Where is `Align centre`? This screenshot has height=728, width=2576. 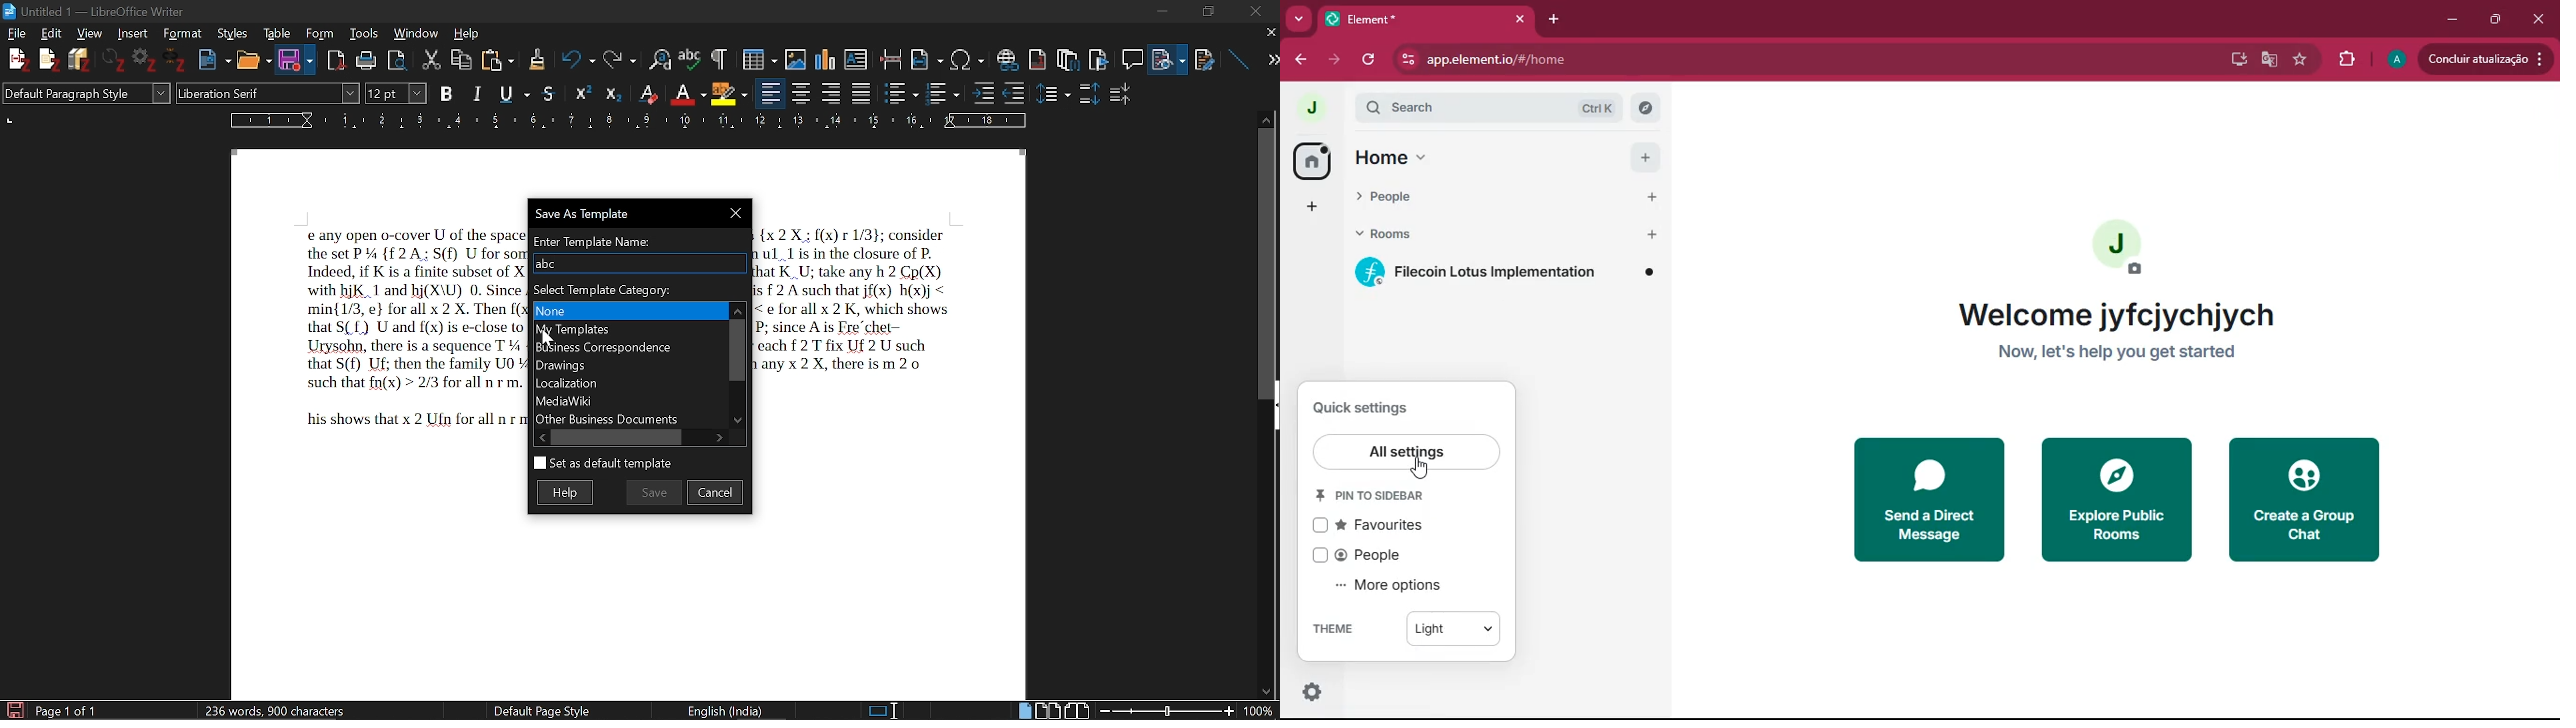
Align centre is located at coordinates (803, 92).